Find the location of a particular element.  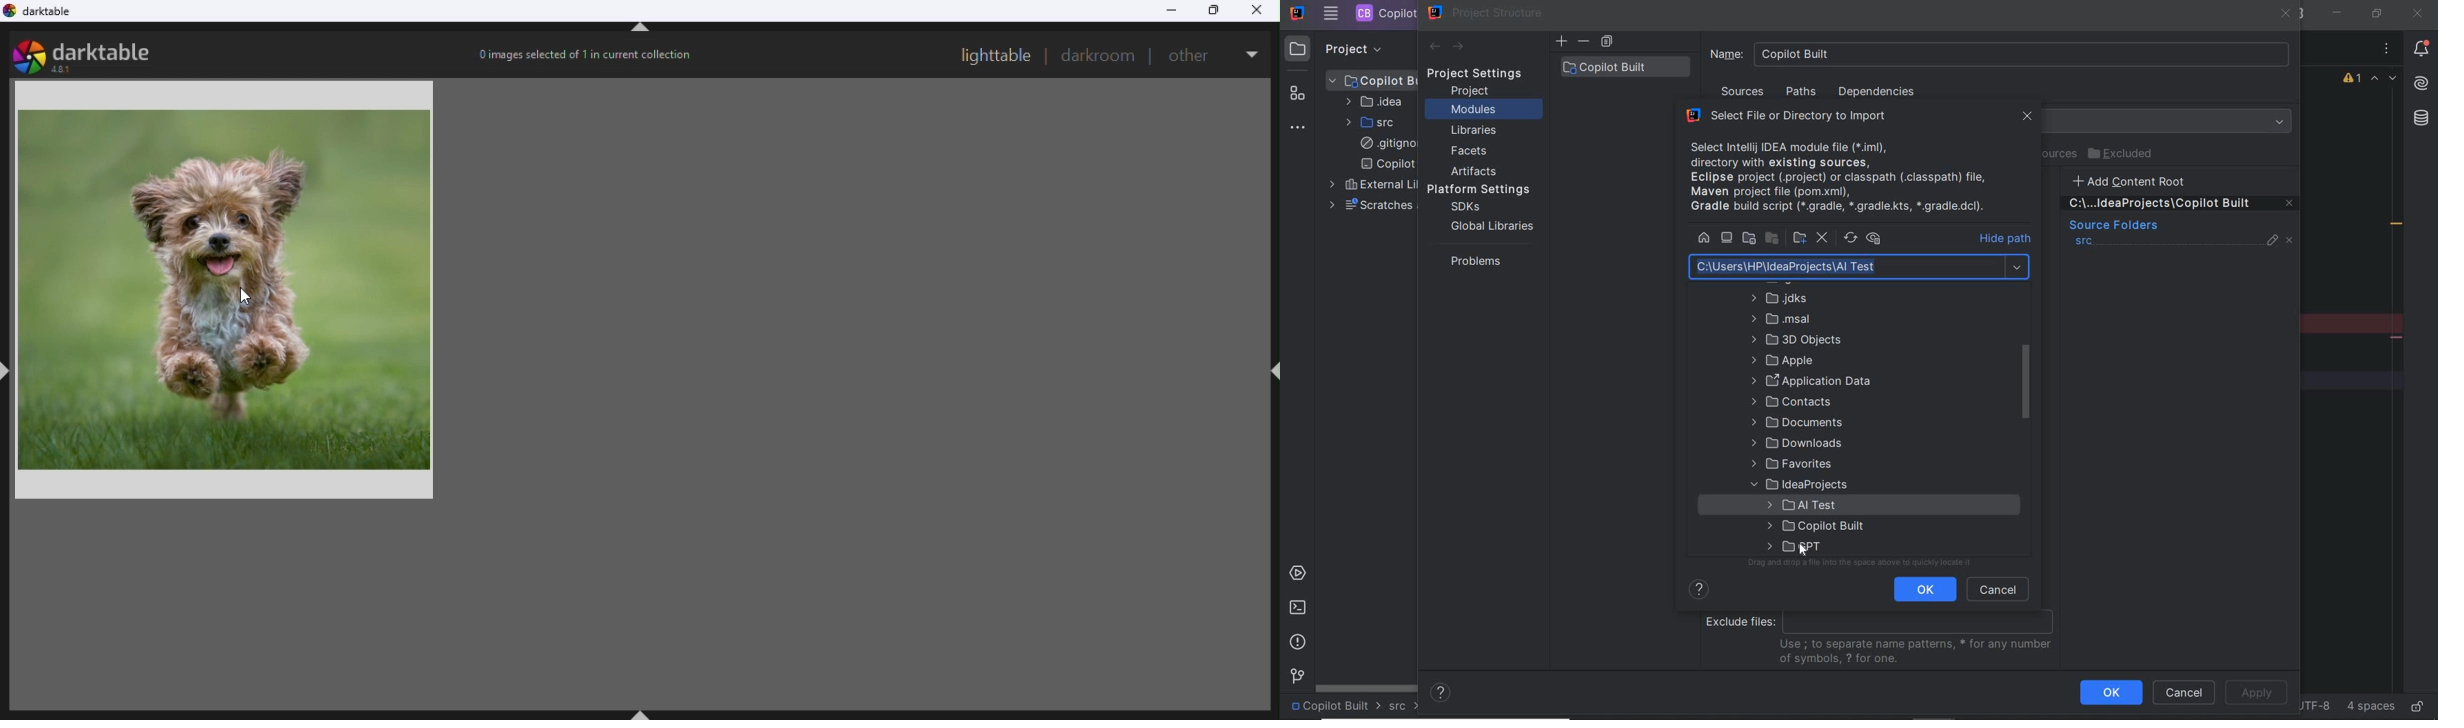

copilot built.iml is located at coordinates (1388, 164).